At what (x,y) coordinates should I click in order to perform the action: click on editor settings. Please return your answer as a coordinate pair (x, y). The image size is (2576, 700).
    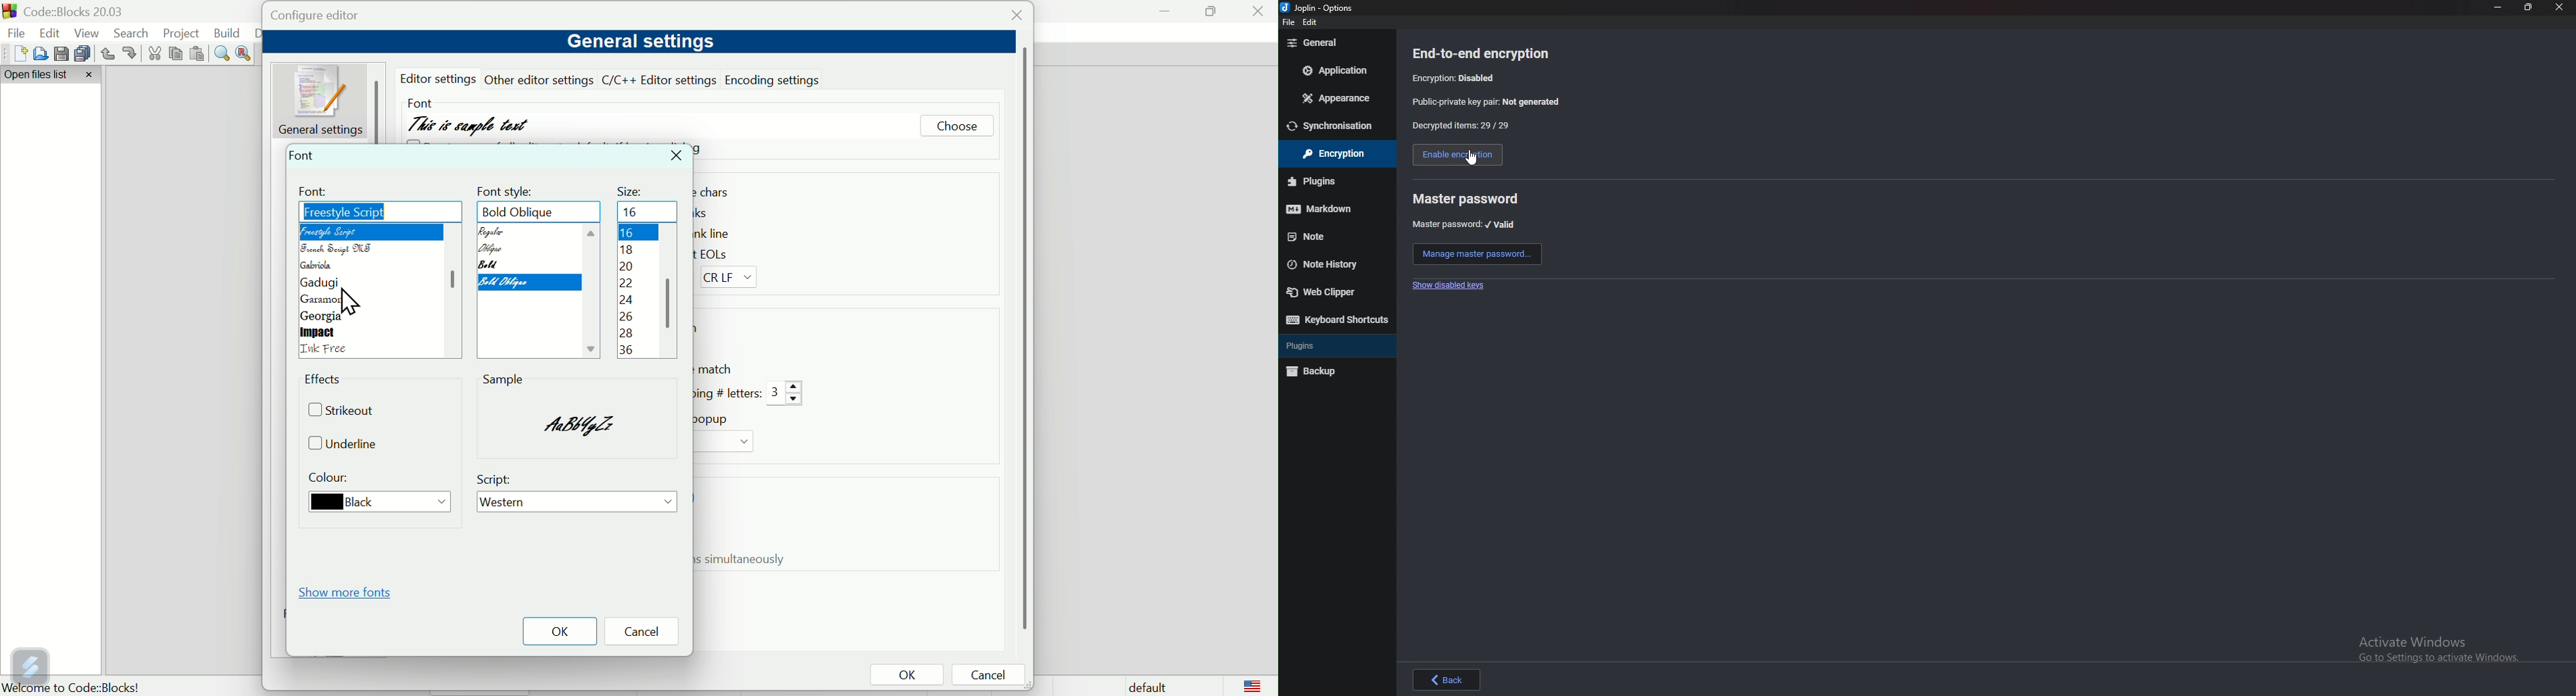
    Looking at the image, I should click on (441, 79).